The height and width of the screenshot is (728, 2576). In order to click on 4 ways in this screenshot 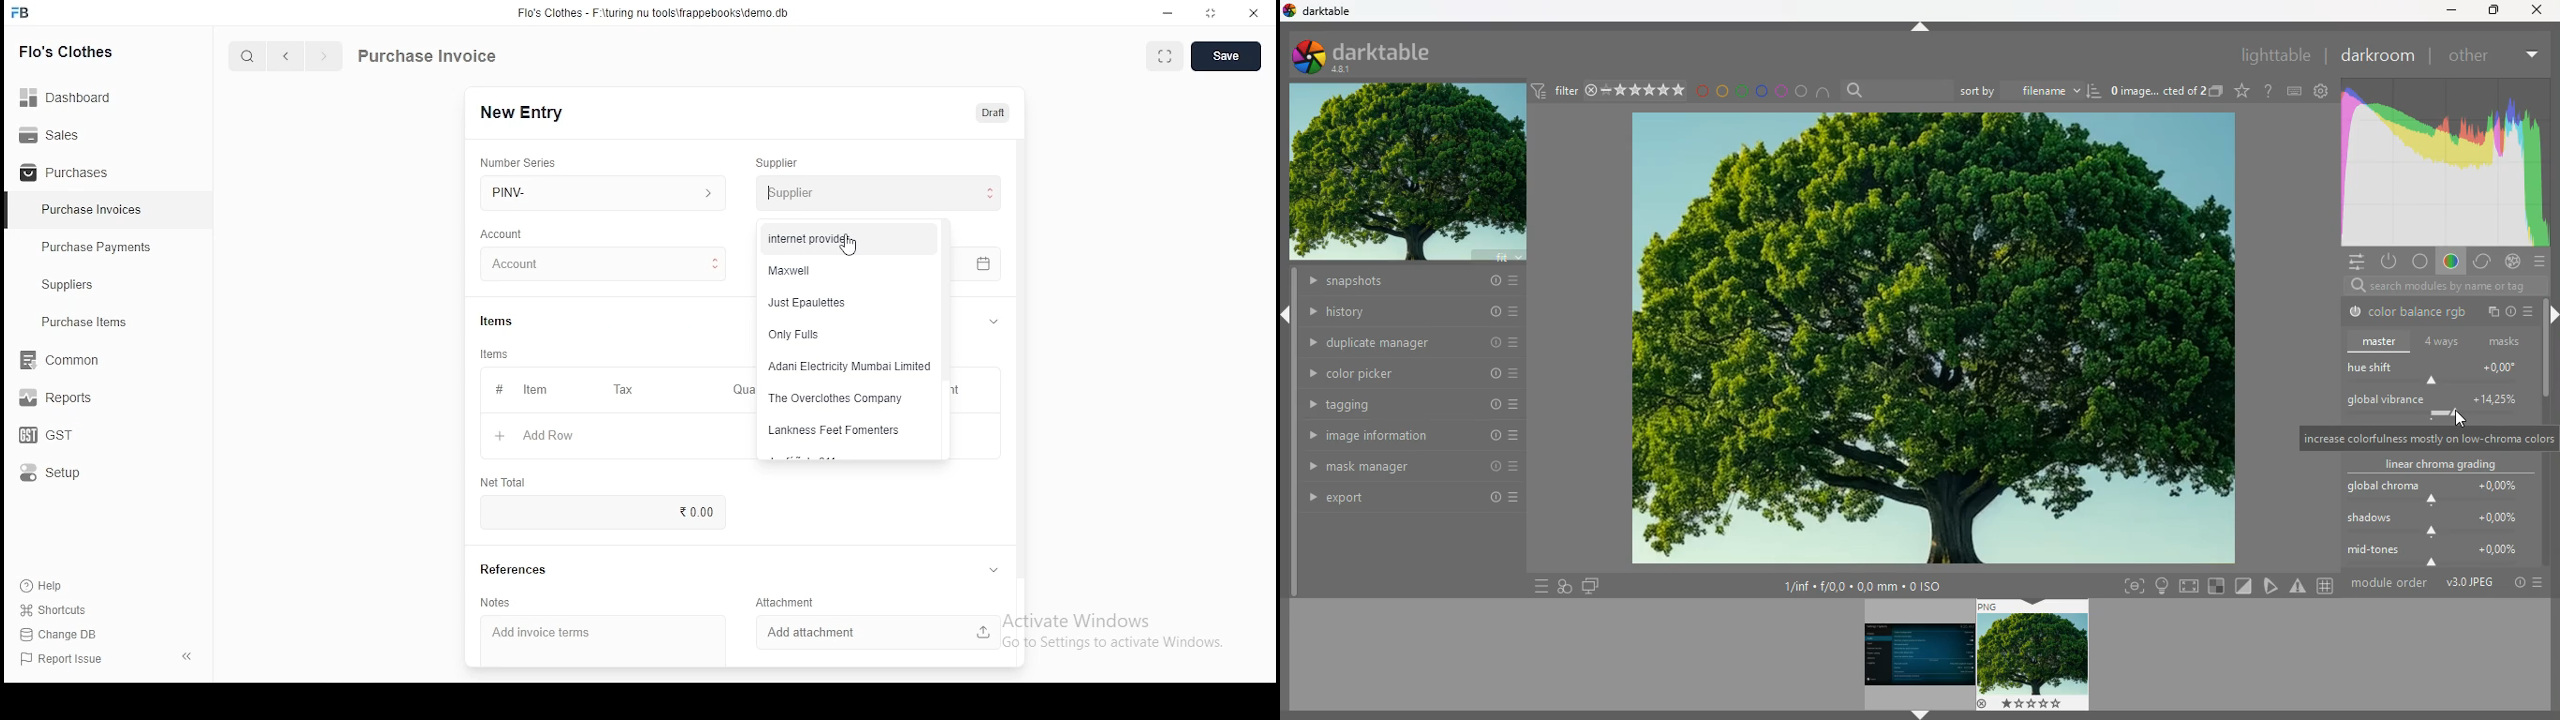, I will do `click(2443, 343)`.